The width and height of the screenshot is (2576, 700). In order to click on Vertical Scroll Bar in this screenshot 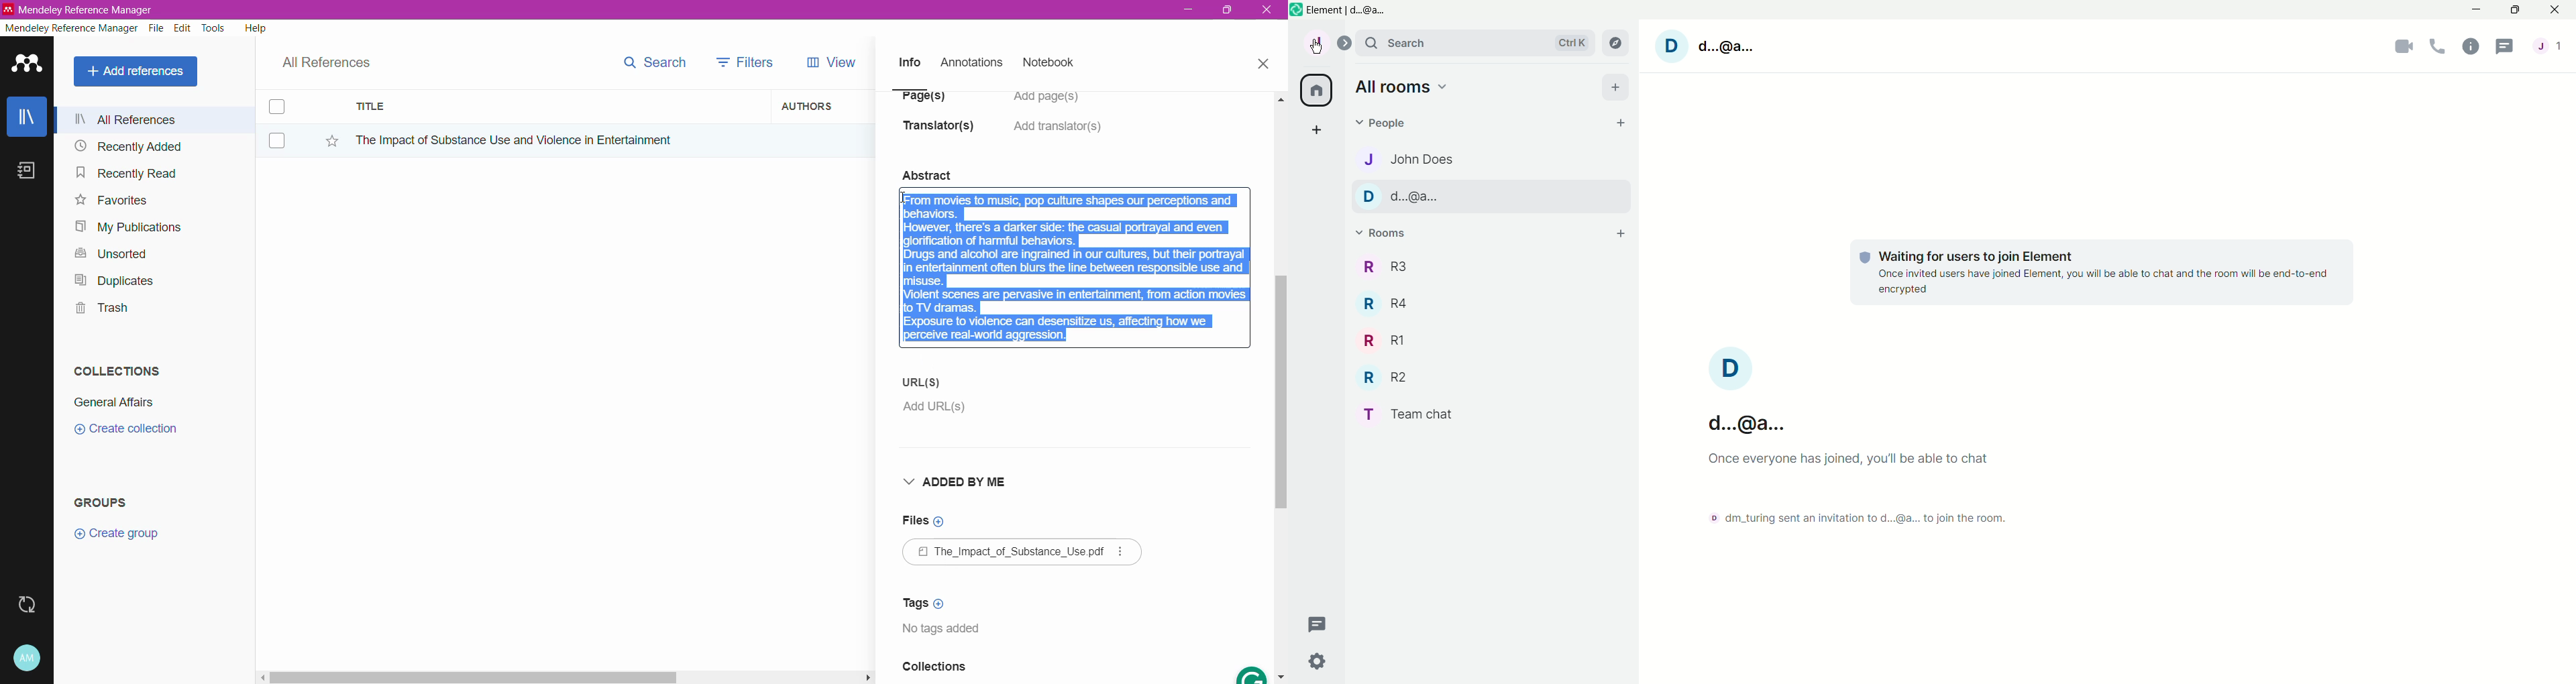, I will do `click(1280, 386)`.